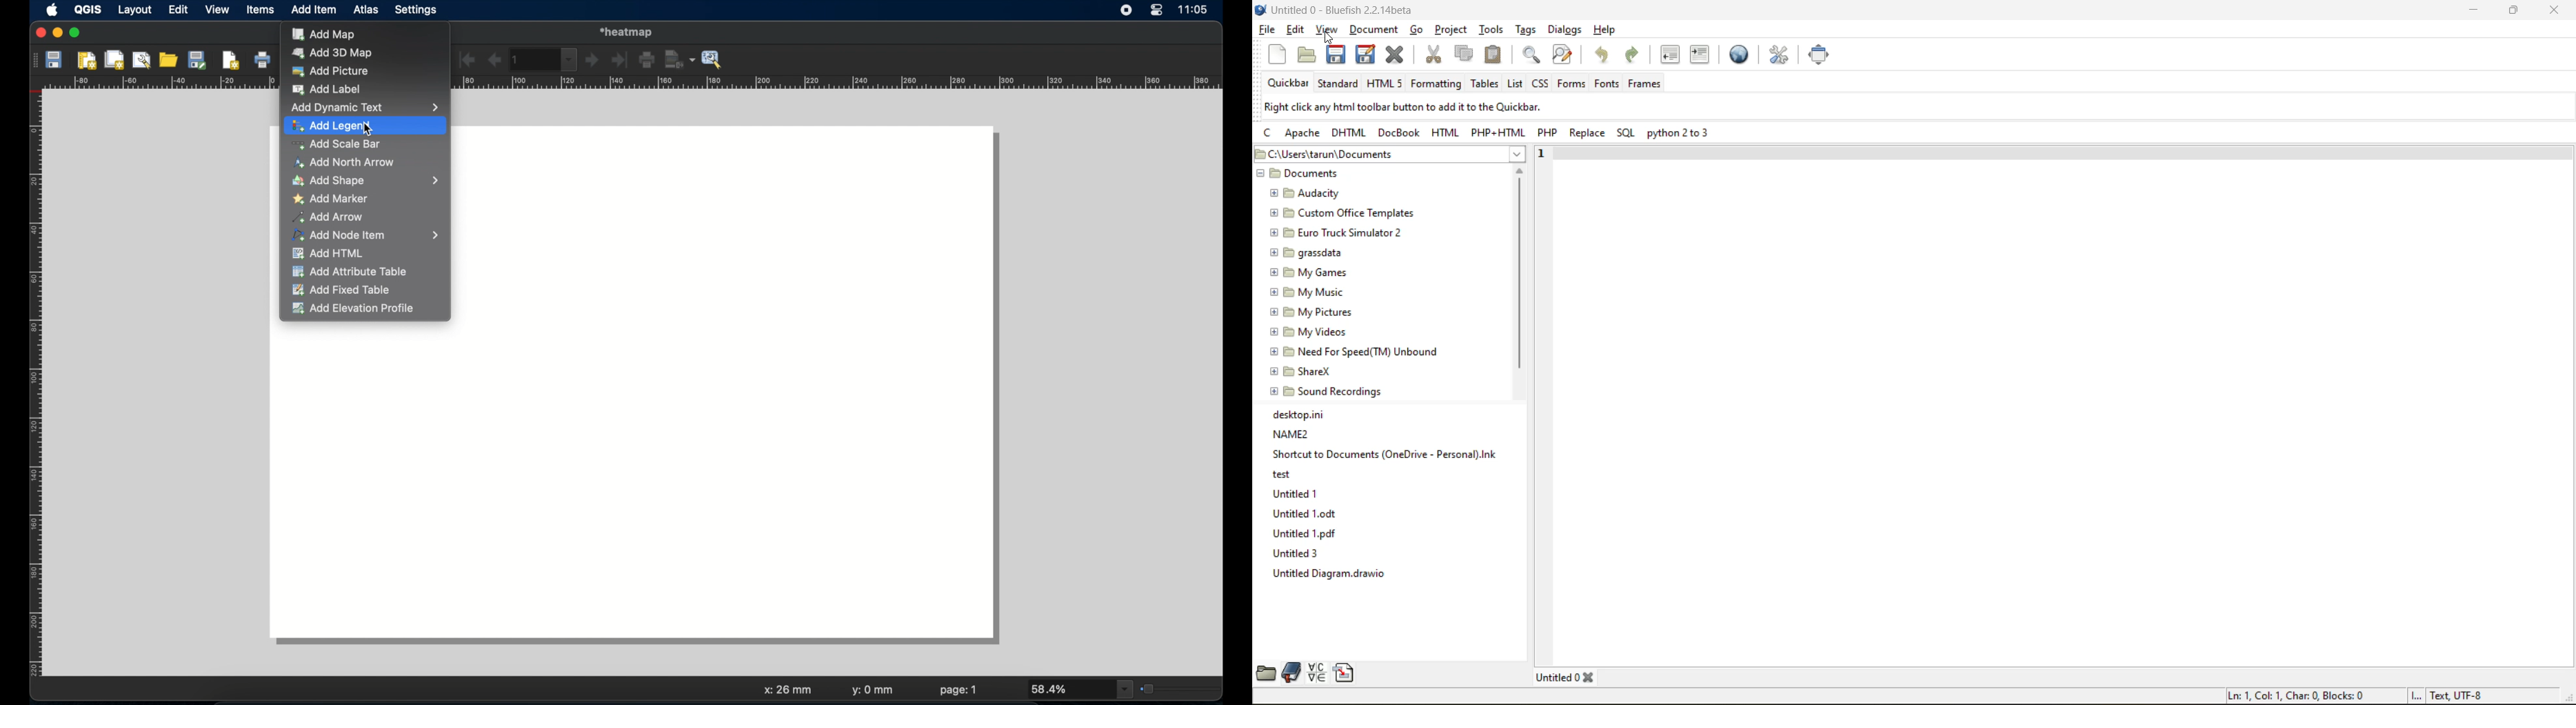 The image size is (2576, 728). I want to click on file name and app name, so click(1338, 10).